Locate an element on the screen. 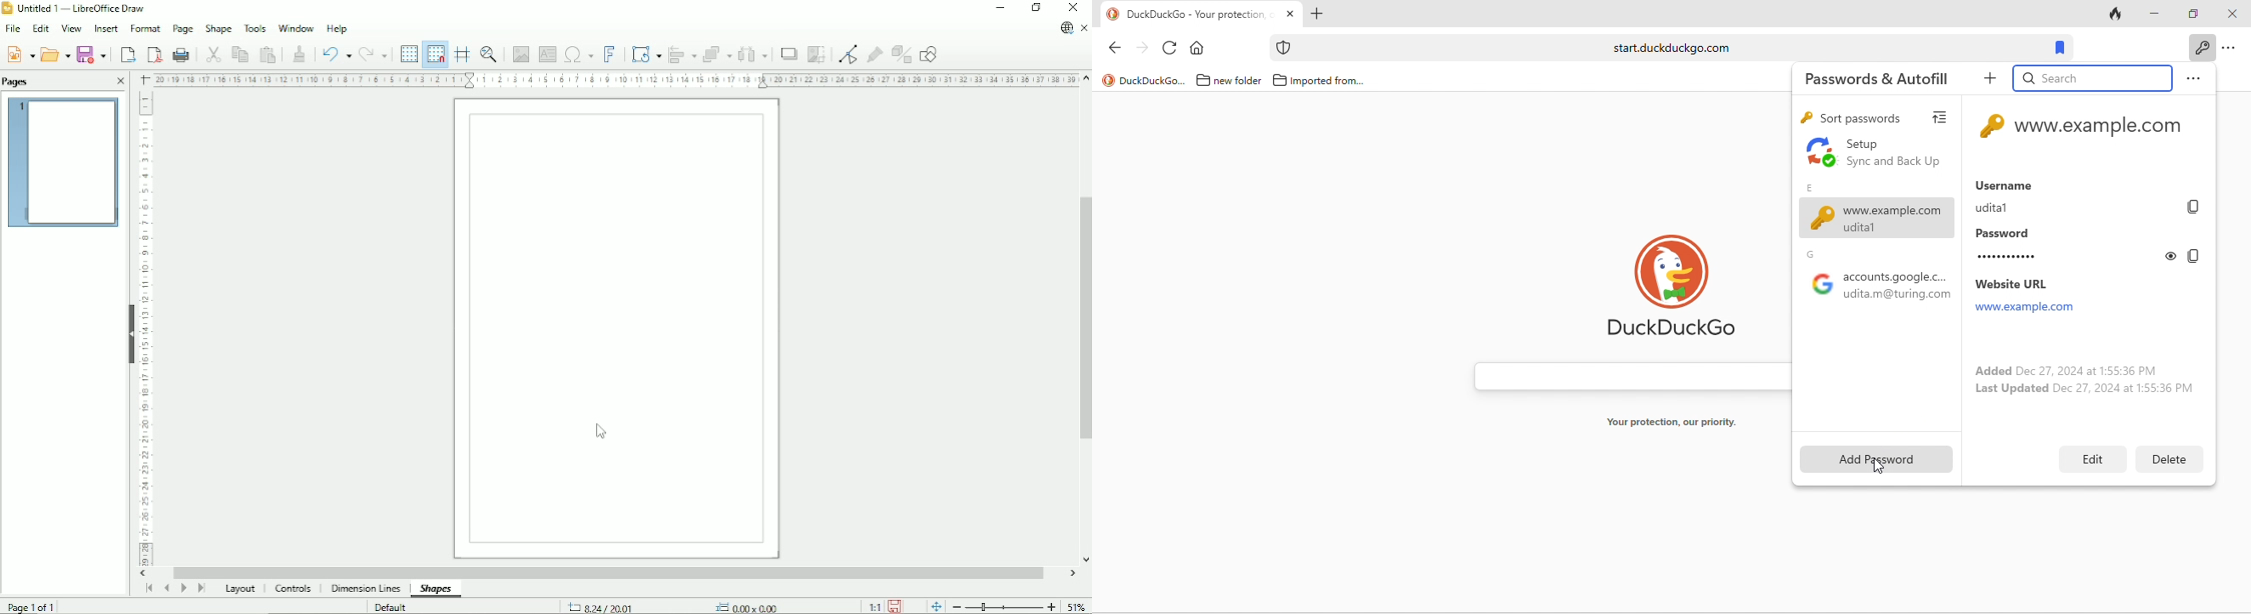  Close is located at coordinates (120, 81).